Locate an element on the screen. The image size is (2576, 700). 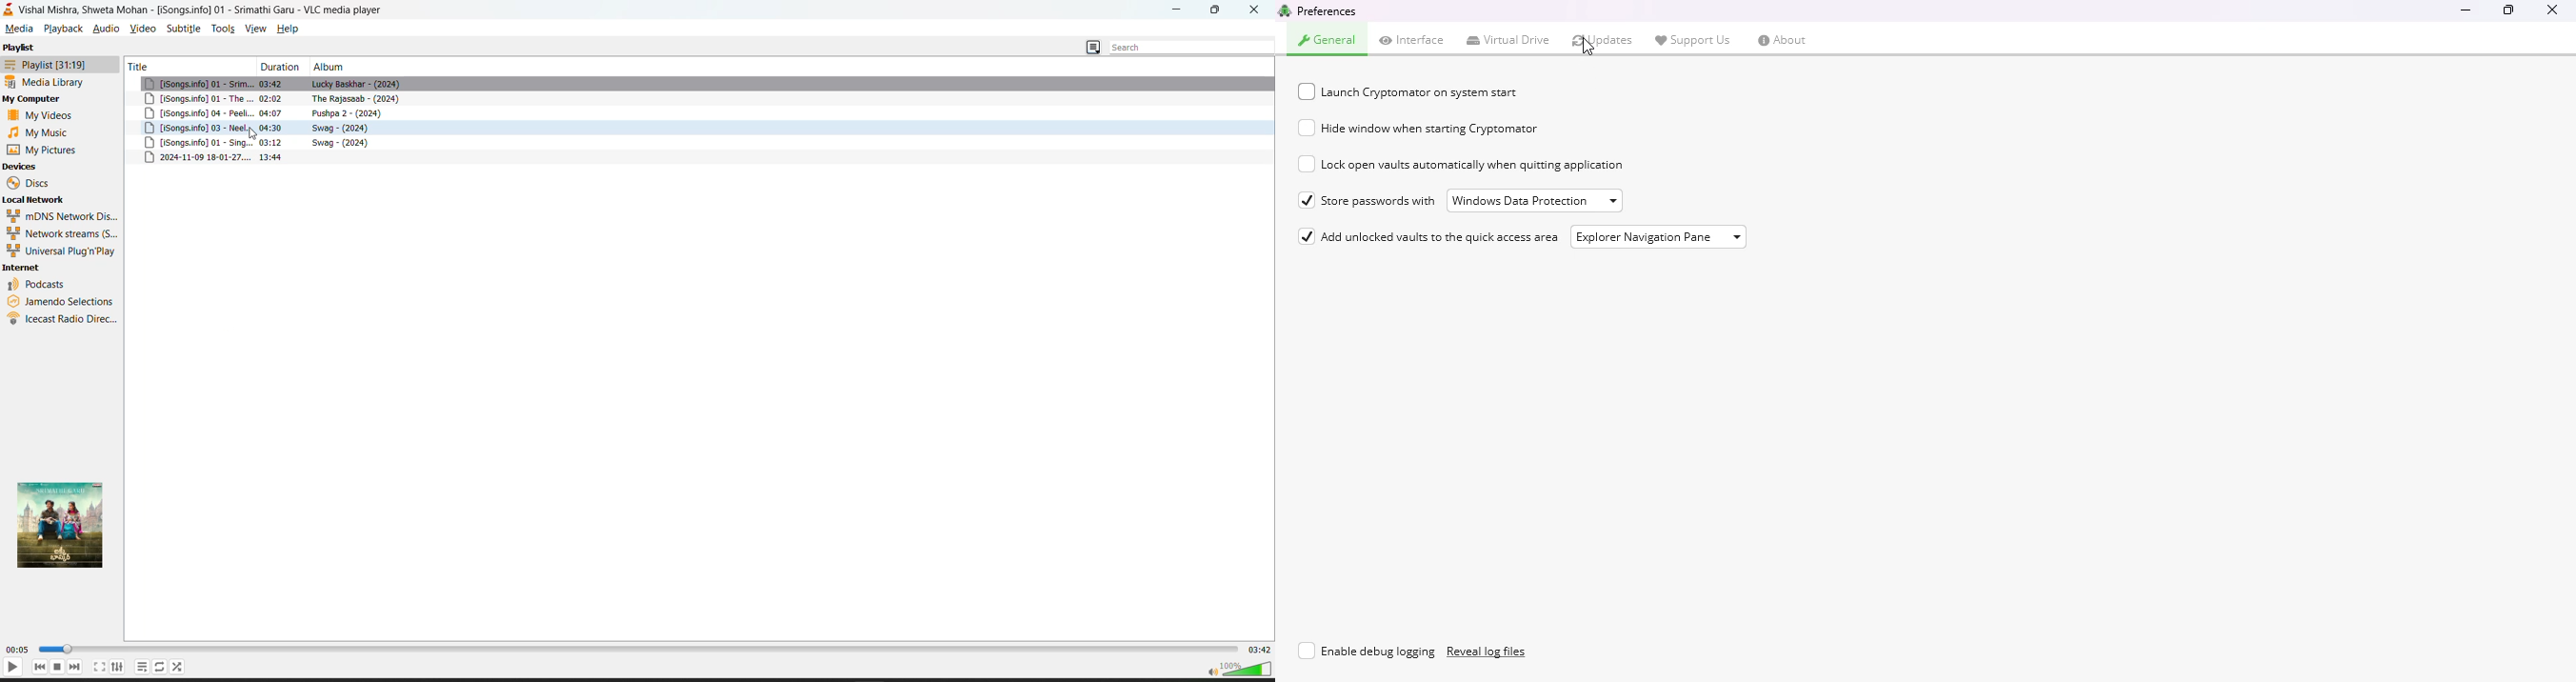
random is located at coordinates (177, 667).